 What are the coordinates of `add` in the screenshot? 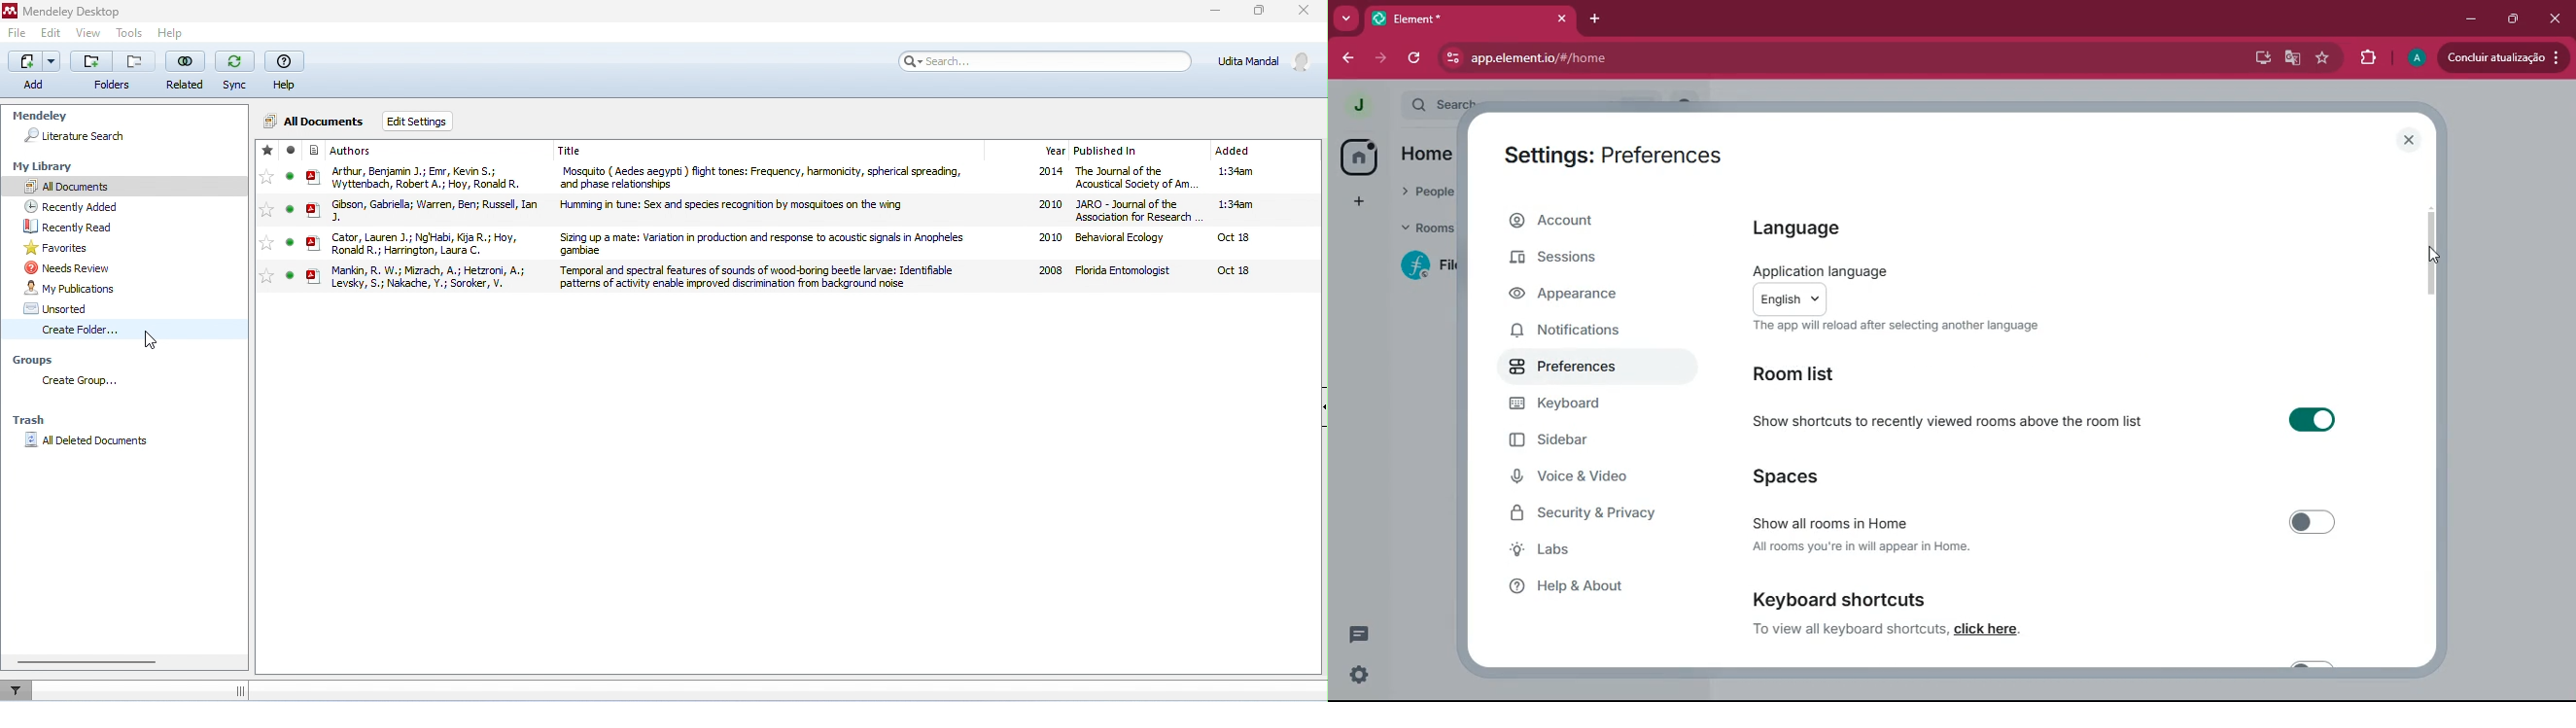 It's located at (91, 61).